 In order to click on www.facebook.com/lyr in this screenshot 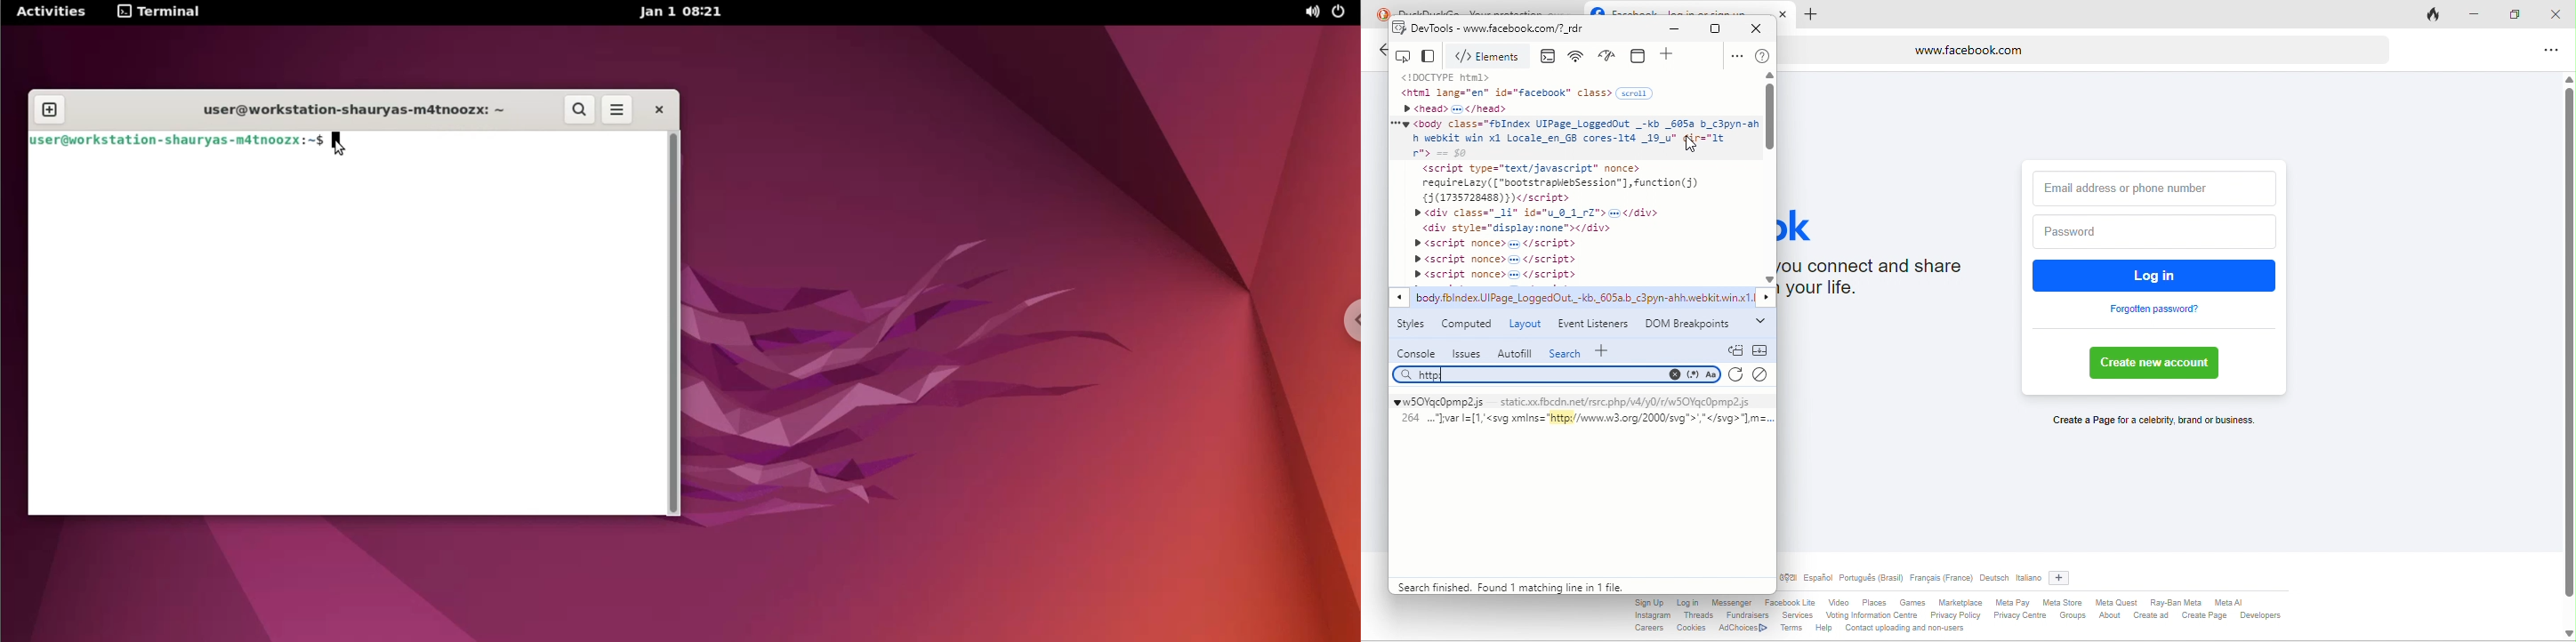, I will do `click(1558, 32)`.